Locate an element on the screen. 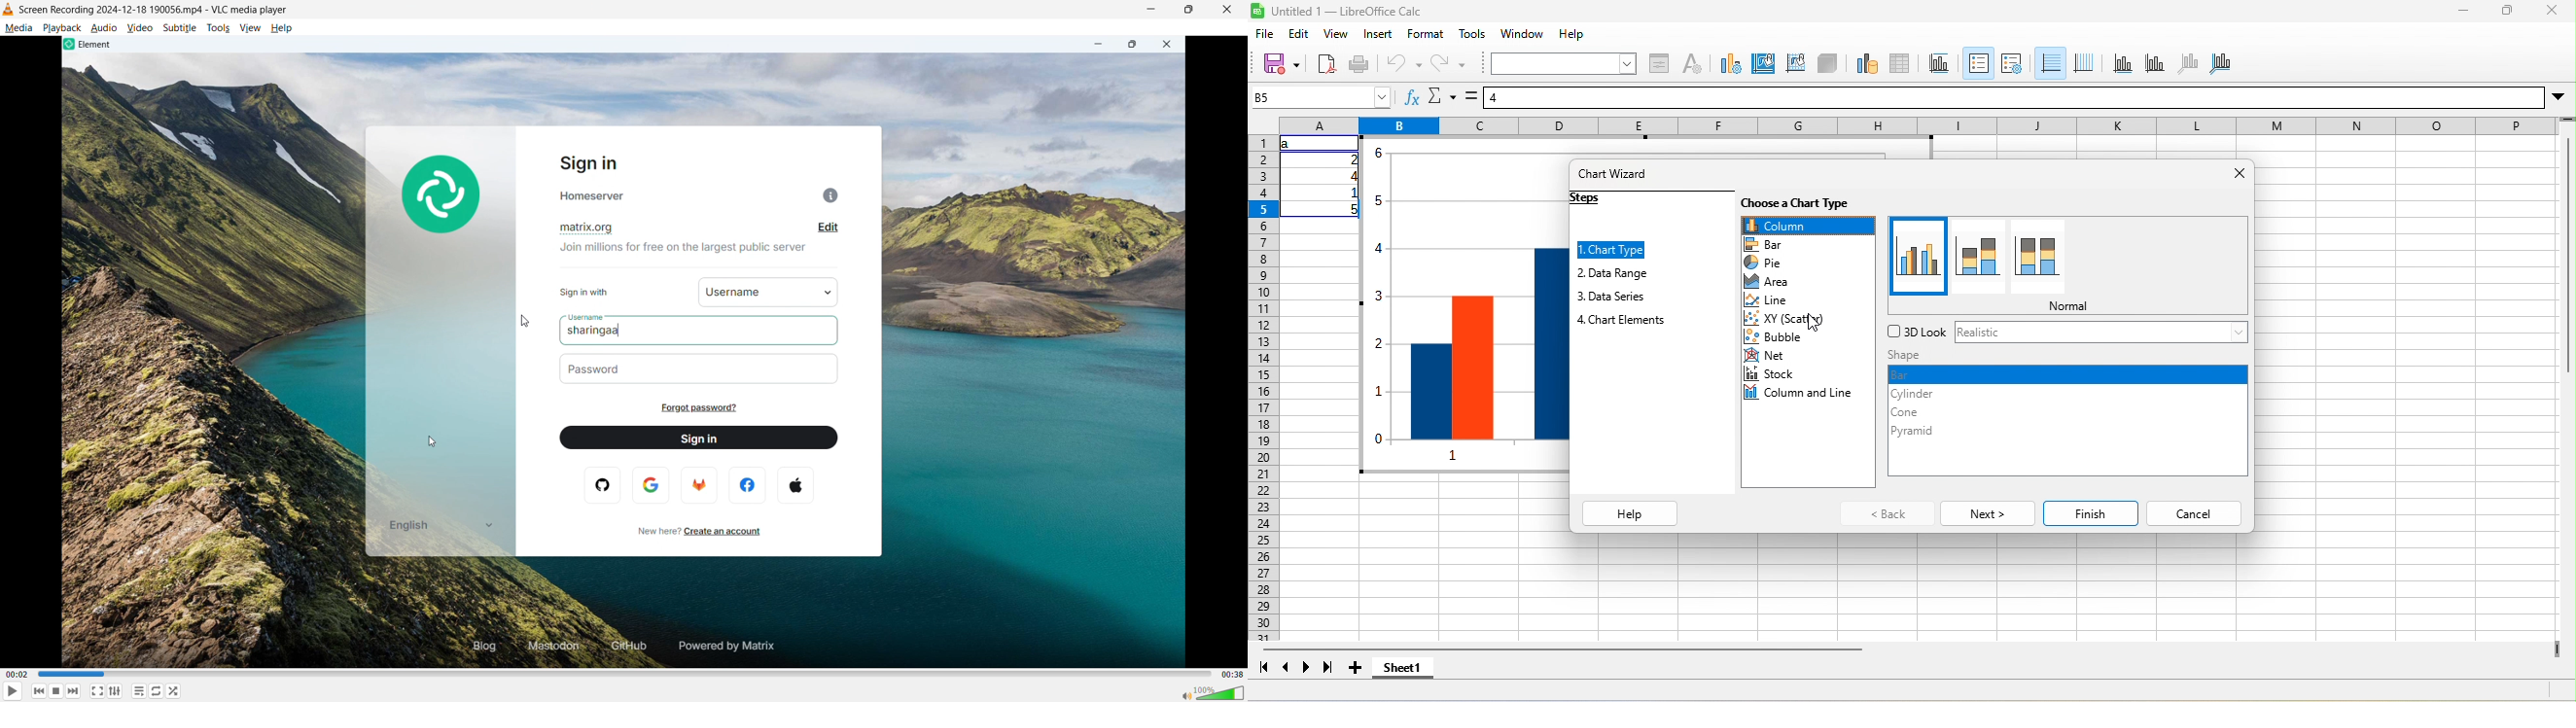  bubble is located at coordinates (1808, 336).